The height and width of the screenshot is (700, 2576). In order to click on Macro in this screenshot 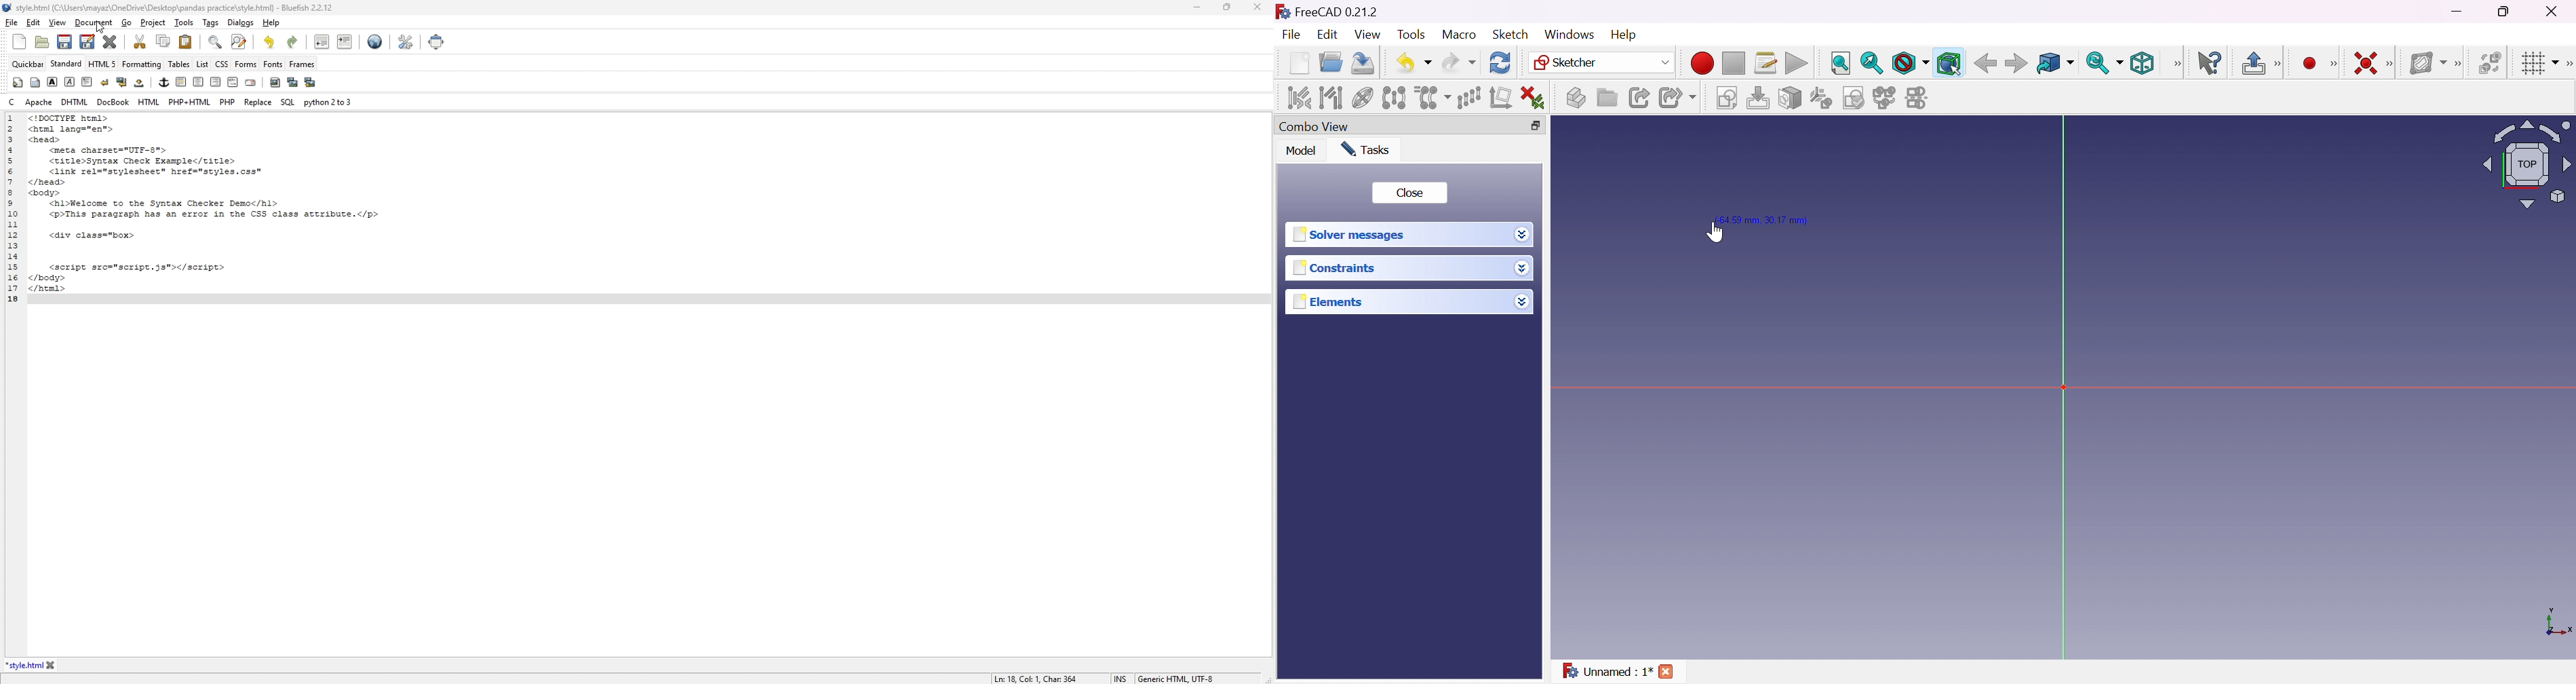, I will do `click(1459, 36)`.